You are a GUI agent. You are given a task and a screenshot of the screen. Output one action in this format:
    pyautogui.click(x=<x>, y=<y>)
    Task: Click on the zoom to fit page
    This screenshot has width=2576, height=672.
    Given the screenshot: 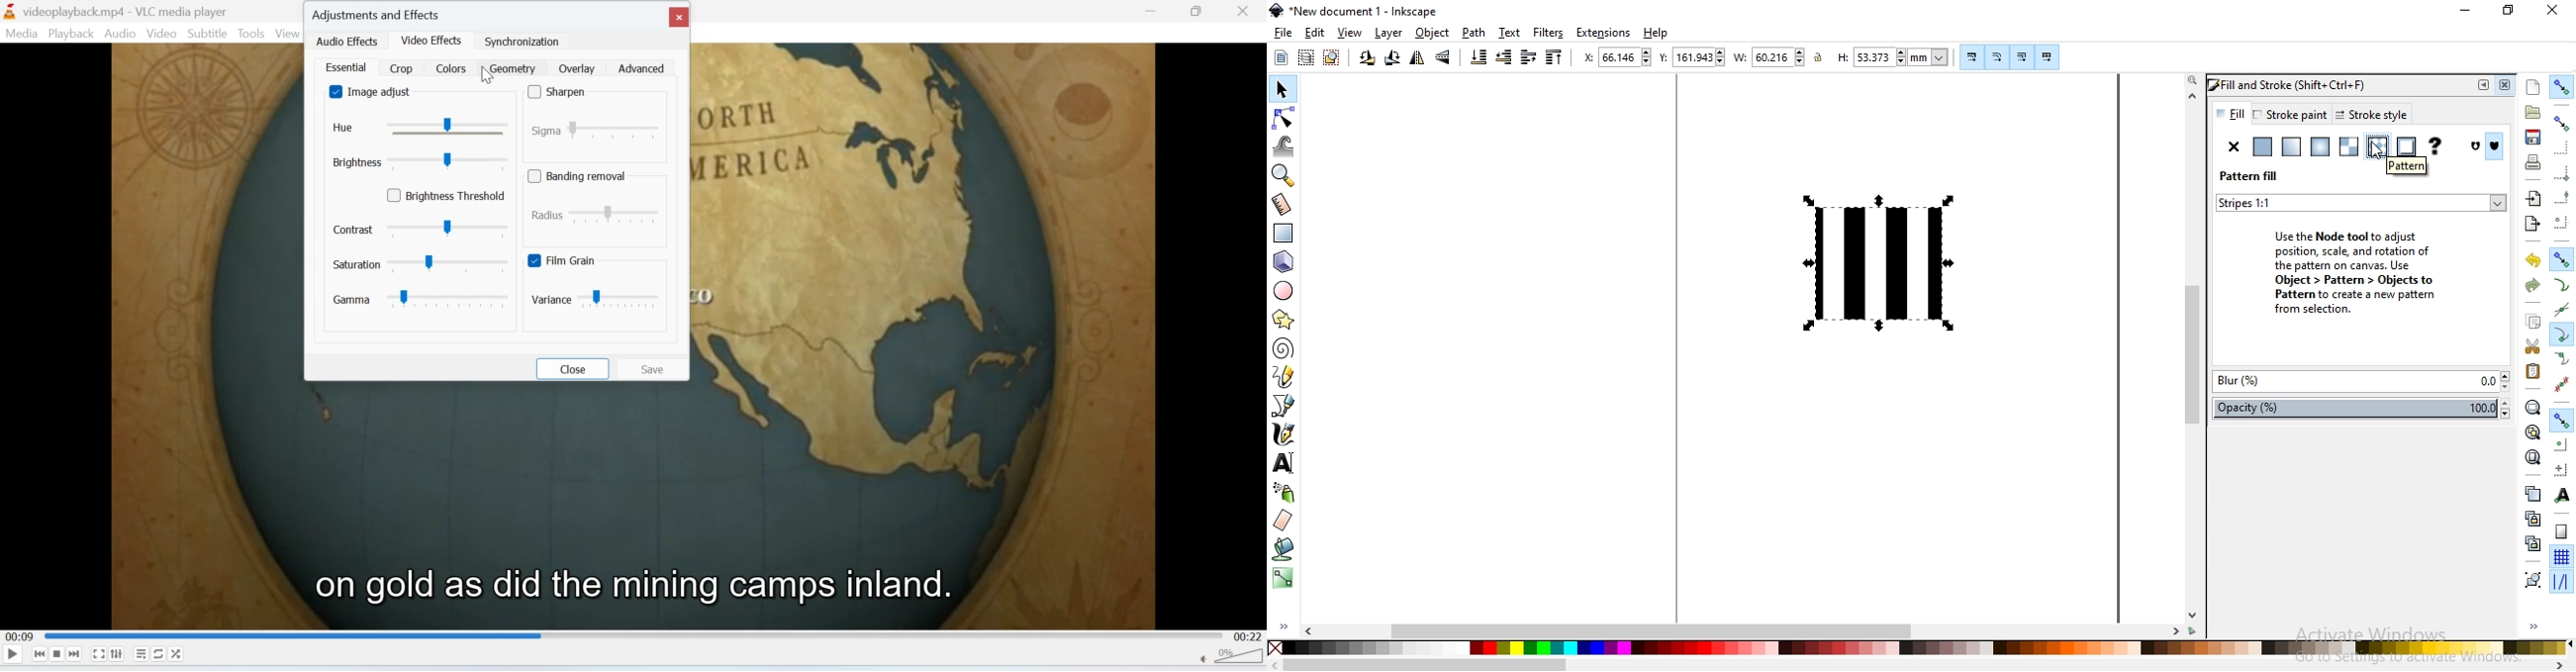 What is the action you would take?
    pyautogui.click(x=2532, y=457)
    